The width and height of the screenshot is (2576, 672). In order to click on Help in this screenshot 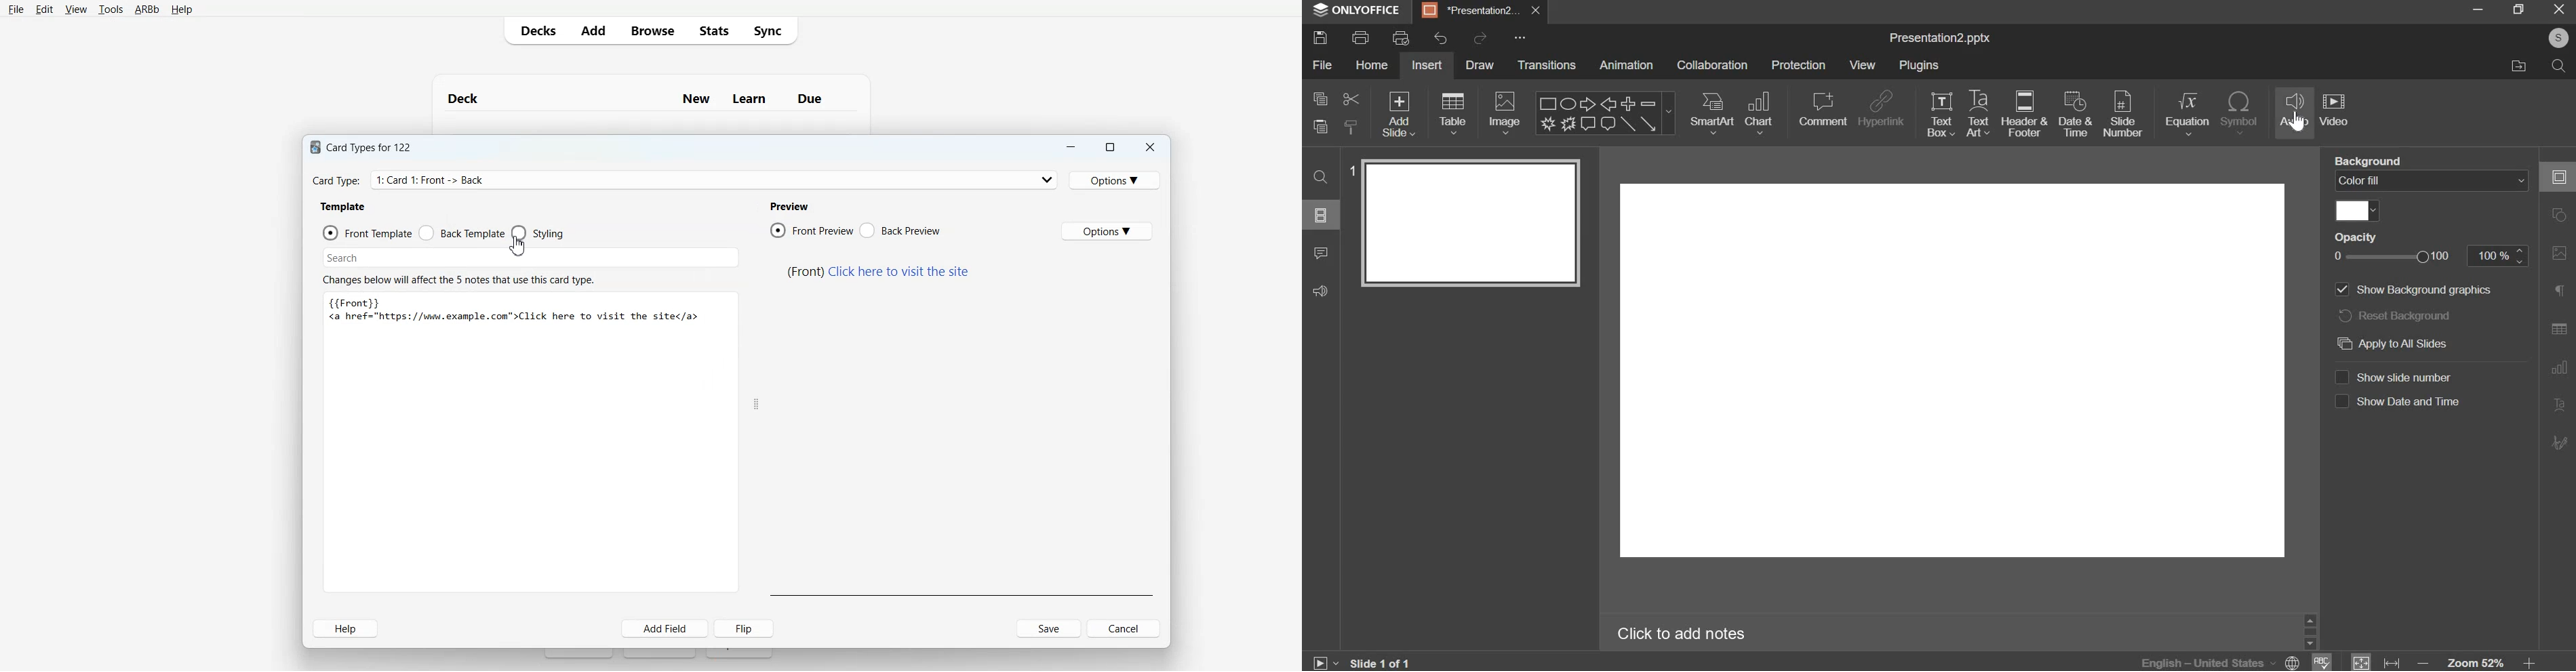, I will do `click(181, 10)`.